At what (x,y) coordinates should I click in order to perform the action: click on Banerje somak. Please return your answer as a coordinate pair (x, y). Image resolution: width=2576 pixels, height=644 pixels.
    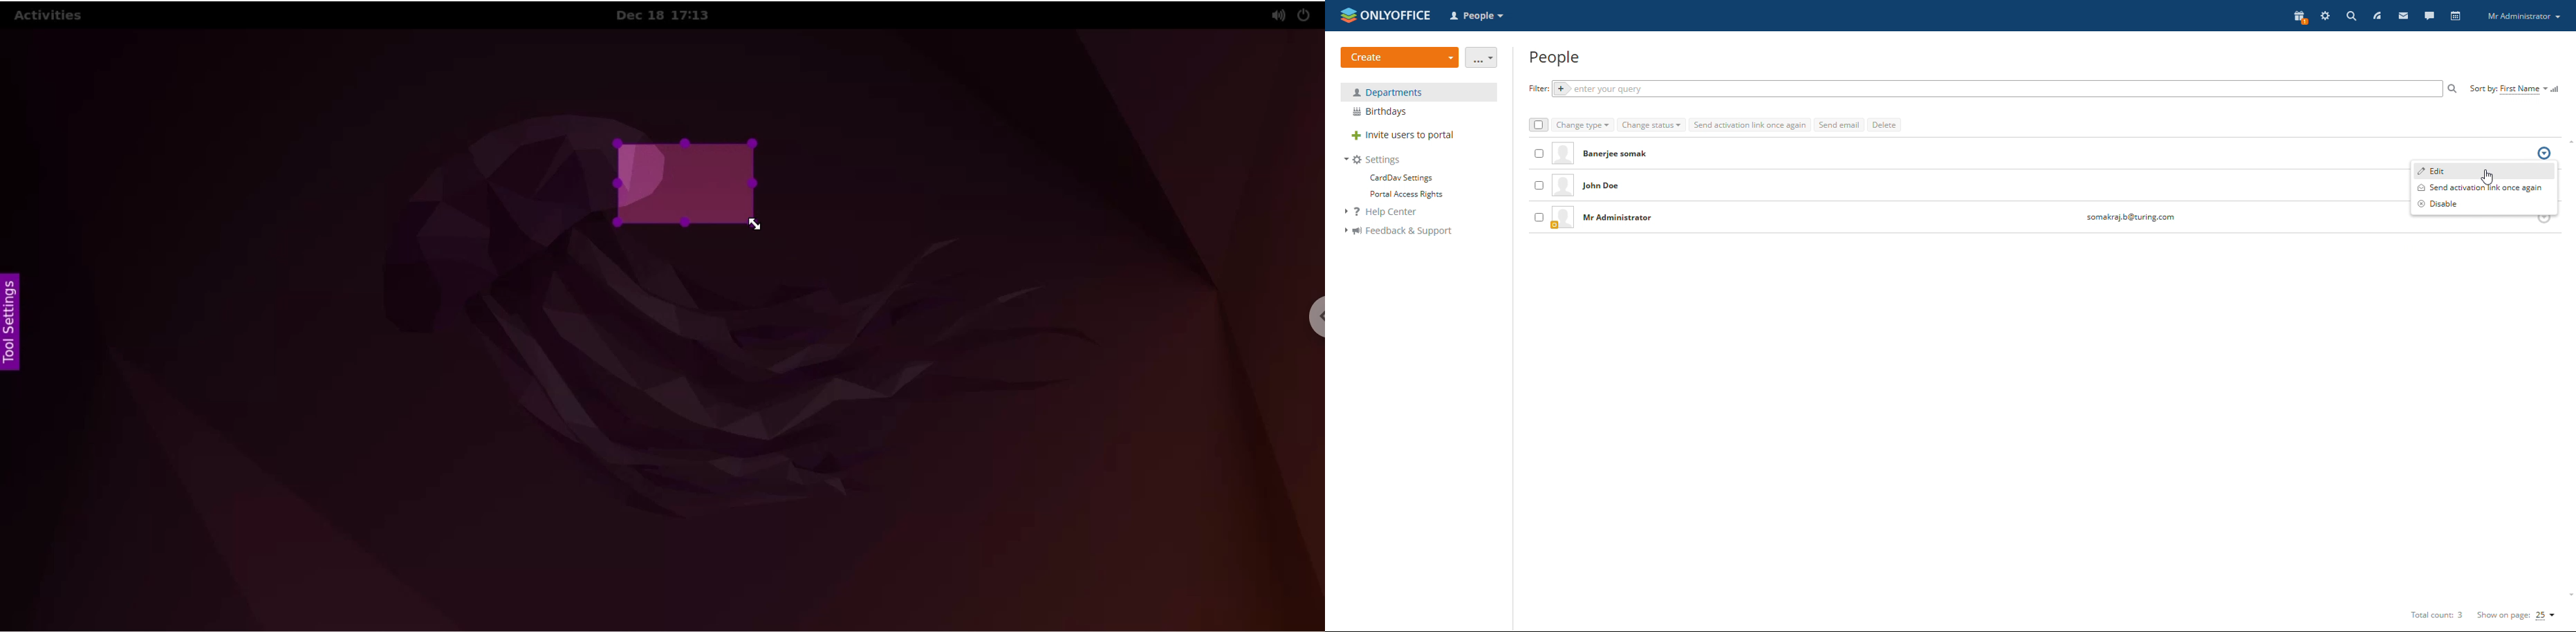
    Looking at the image, I should click on (1620, 154).